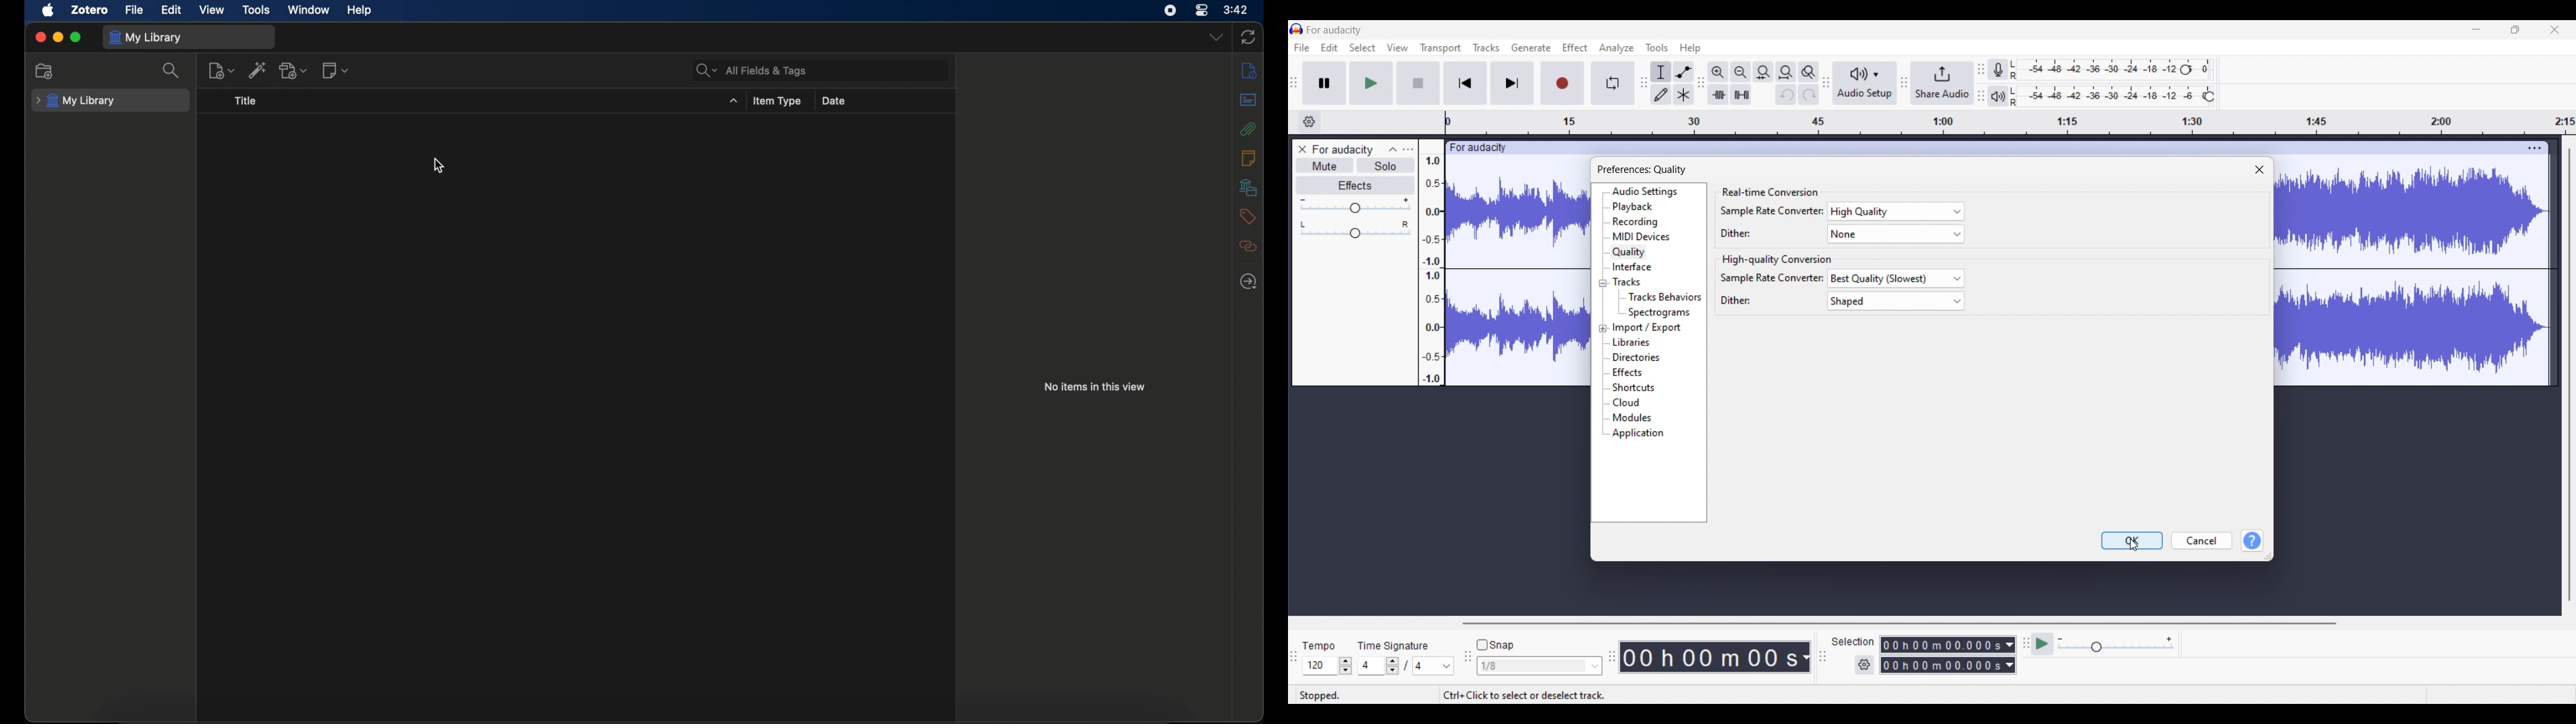 Image resolution: width=2576 pixels, height=728 pixels. What do you see at coordinates (1540, 666) in the screenshot?
I see `Snap options` at bounding box center [1540, 666].